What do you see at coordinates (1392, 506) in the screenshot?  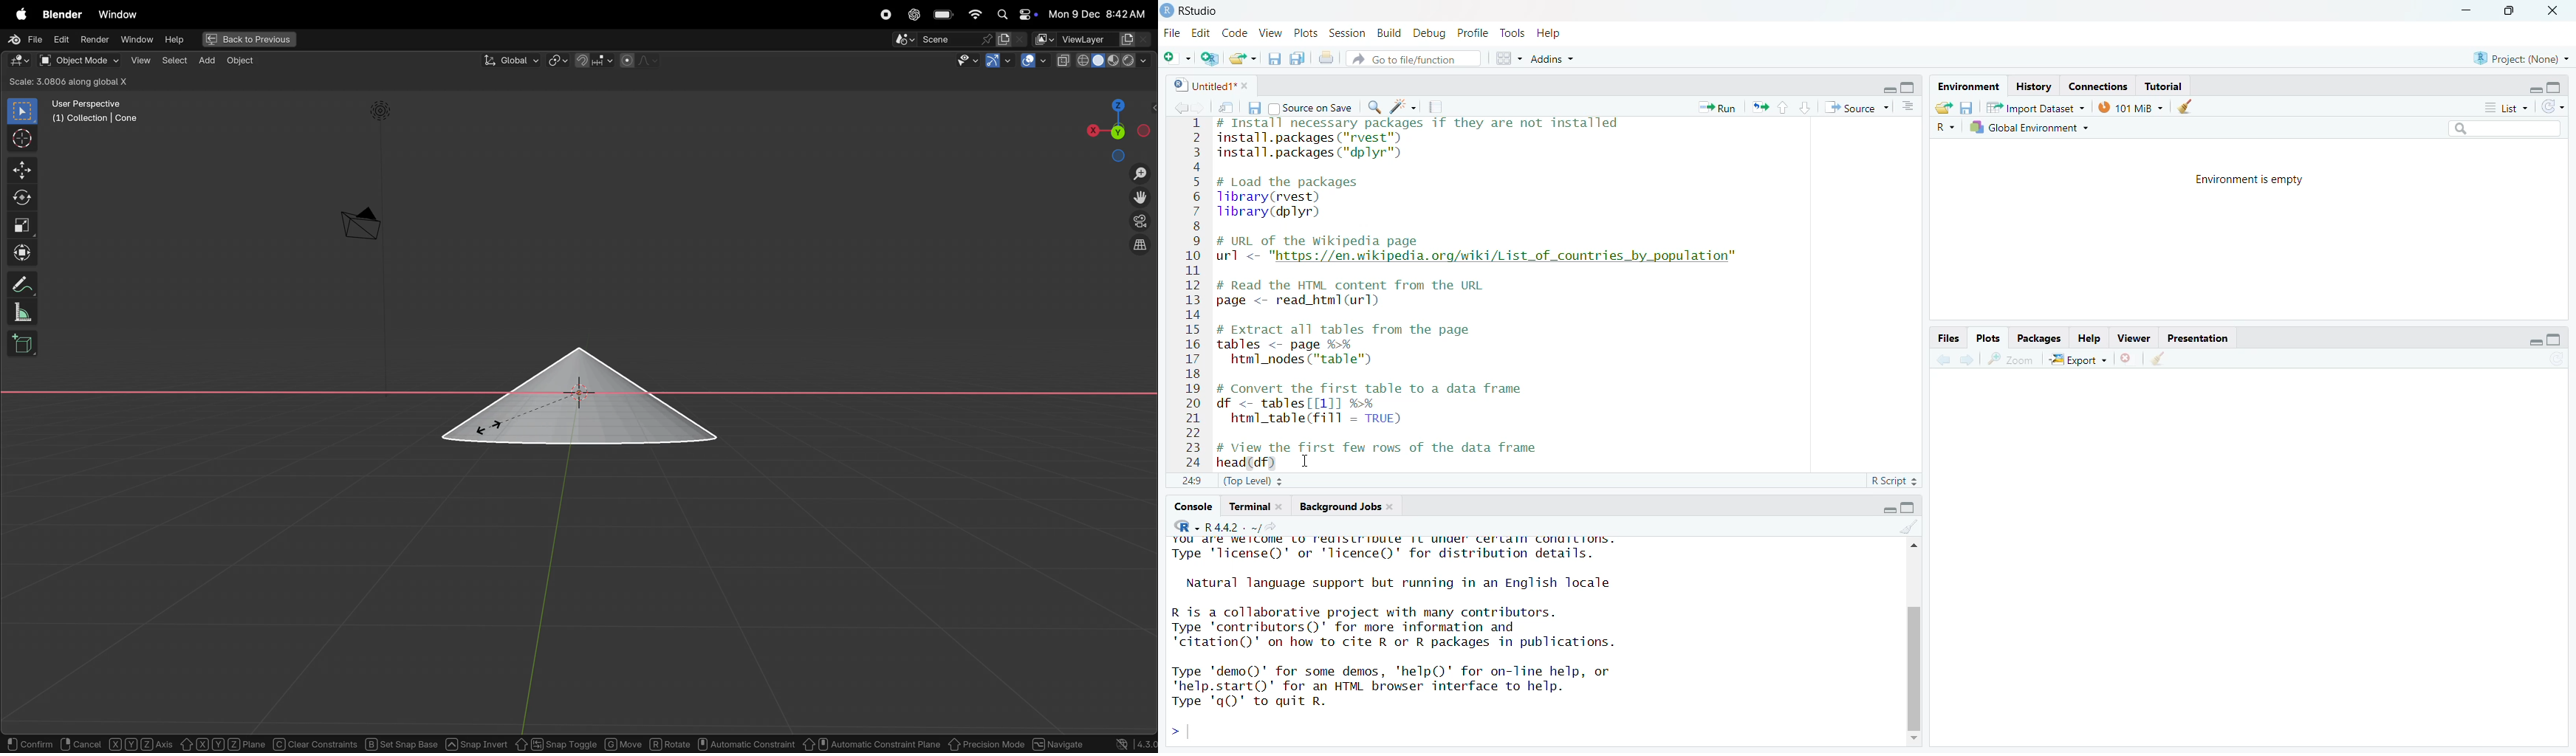 I see `close` at bounding box center [1392, 506].